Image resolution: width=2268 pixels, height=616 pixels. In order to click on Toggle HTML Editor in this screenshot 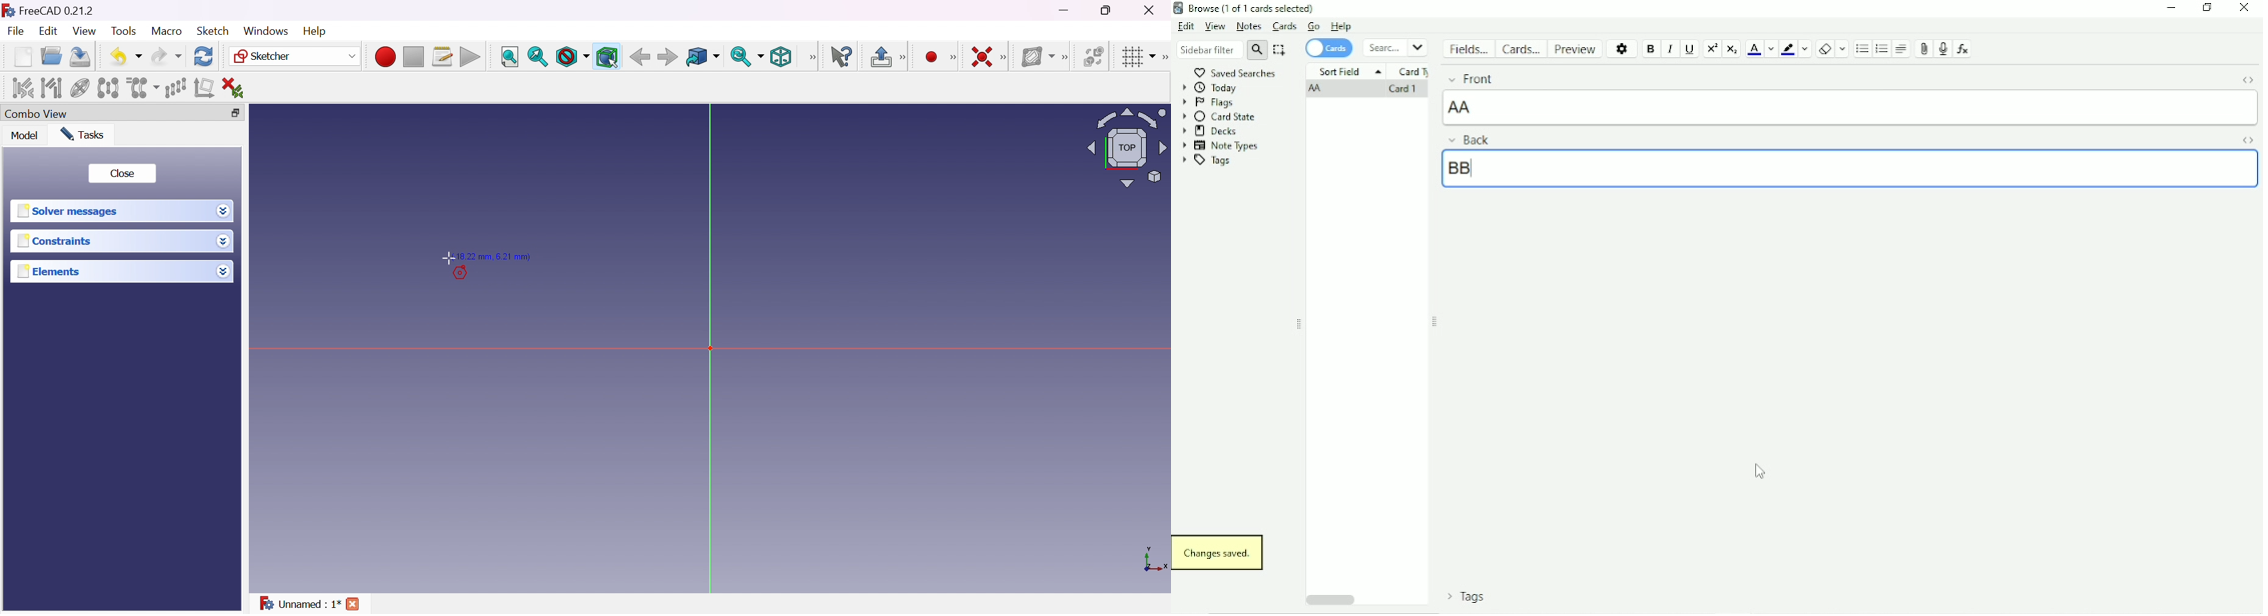, I will do `click(2249, 140)`.